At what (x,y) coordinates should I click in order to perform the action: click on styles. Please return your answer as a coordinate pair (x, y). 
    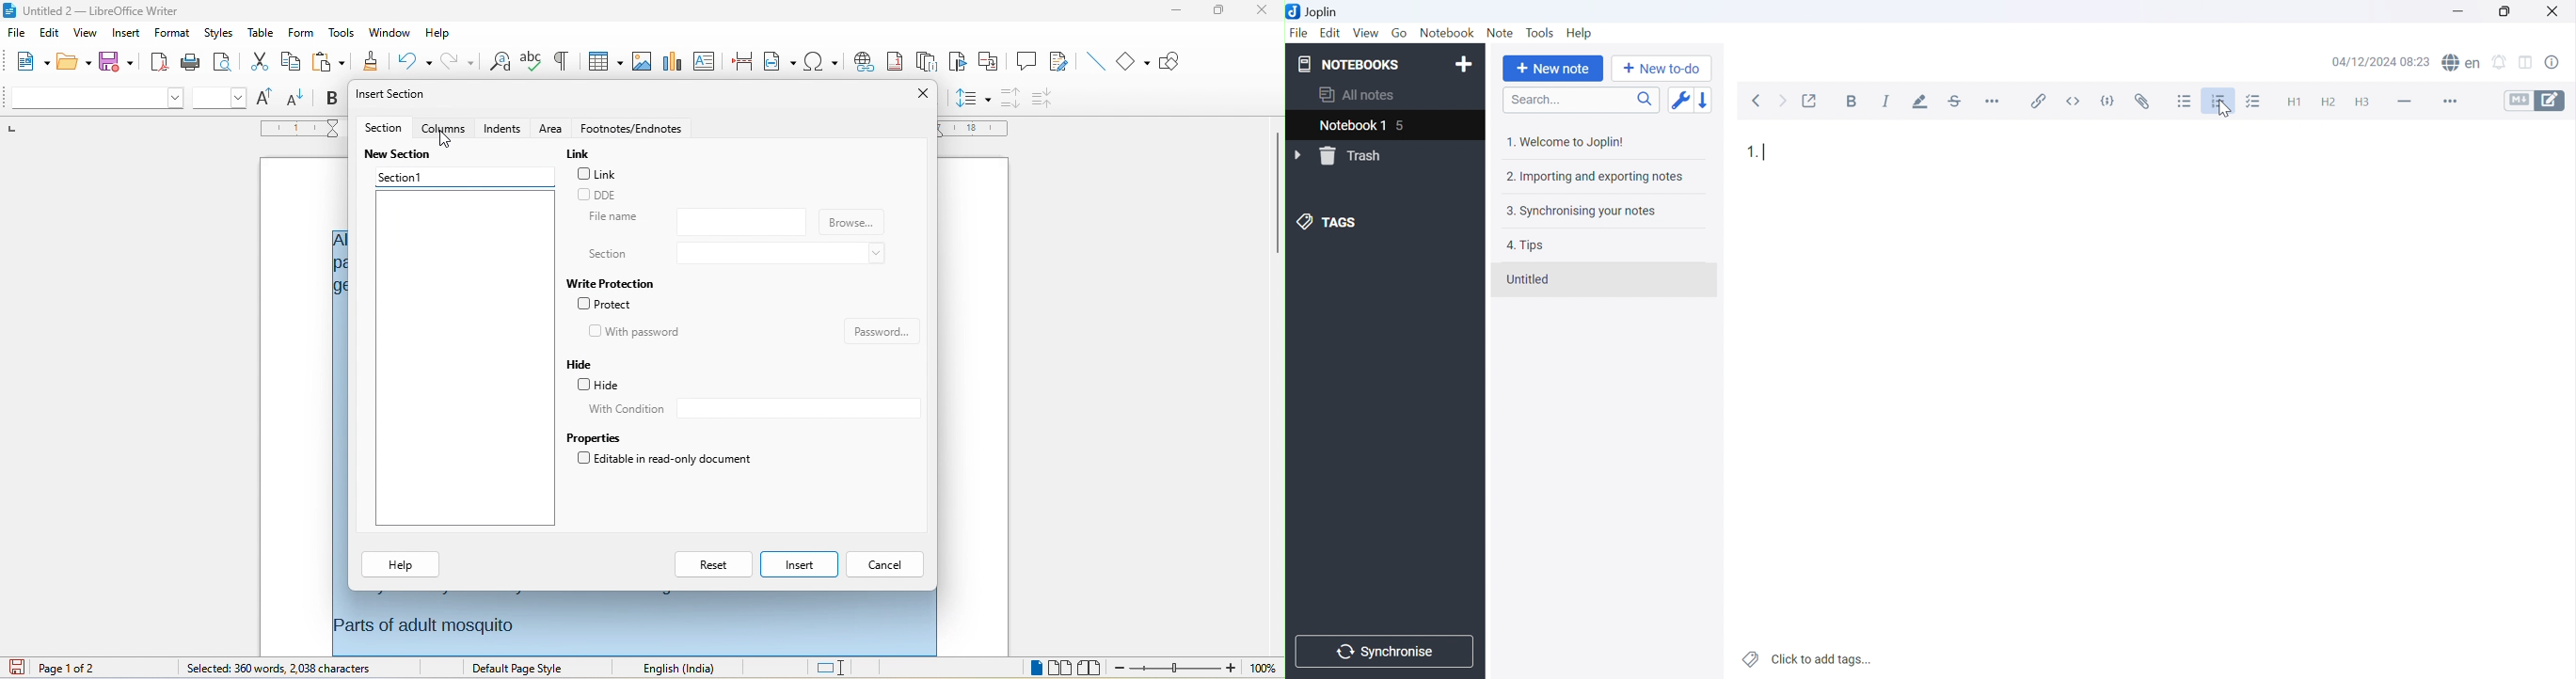
    Looking at the image, I should click on (219, 32).